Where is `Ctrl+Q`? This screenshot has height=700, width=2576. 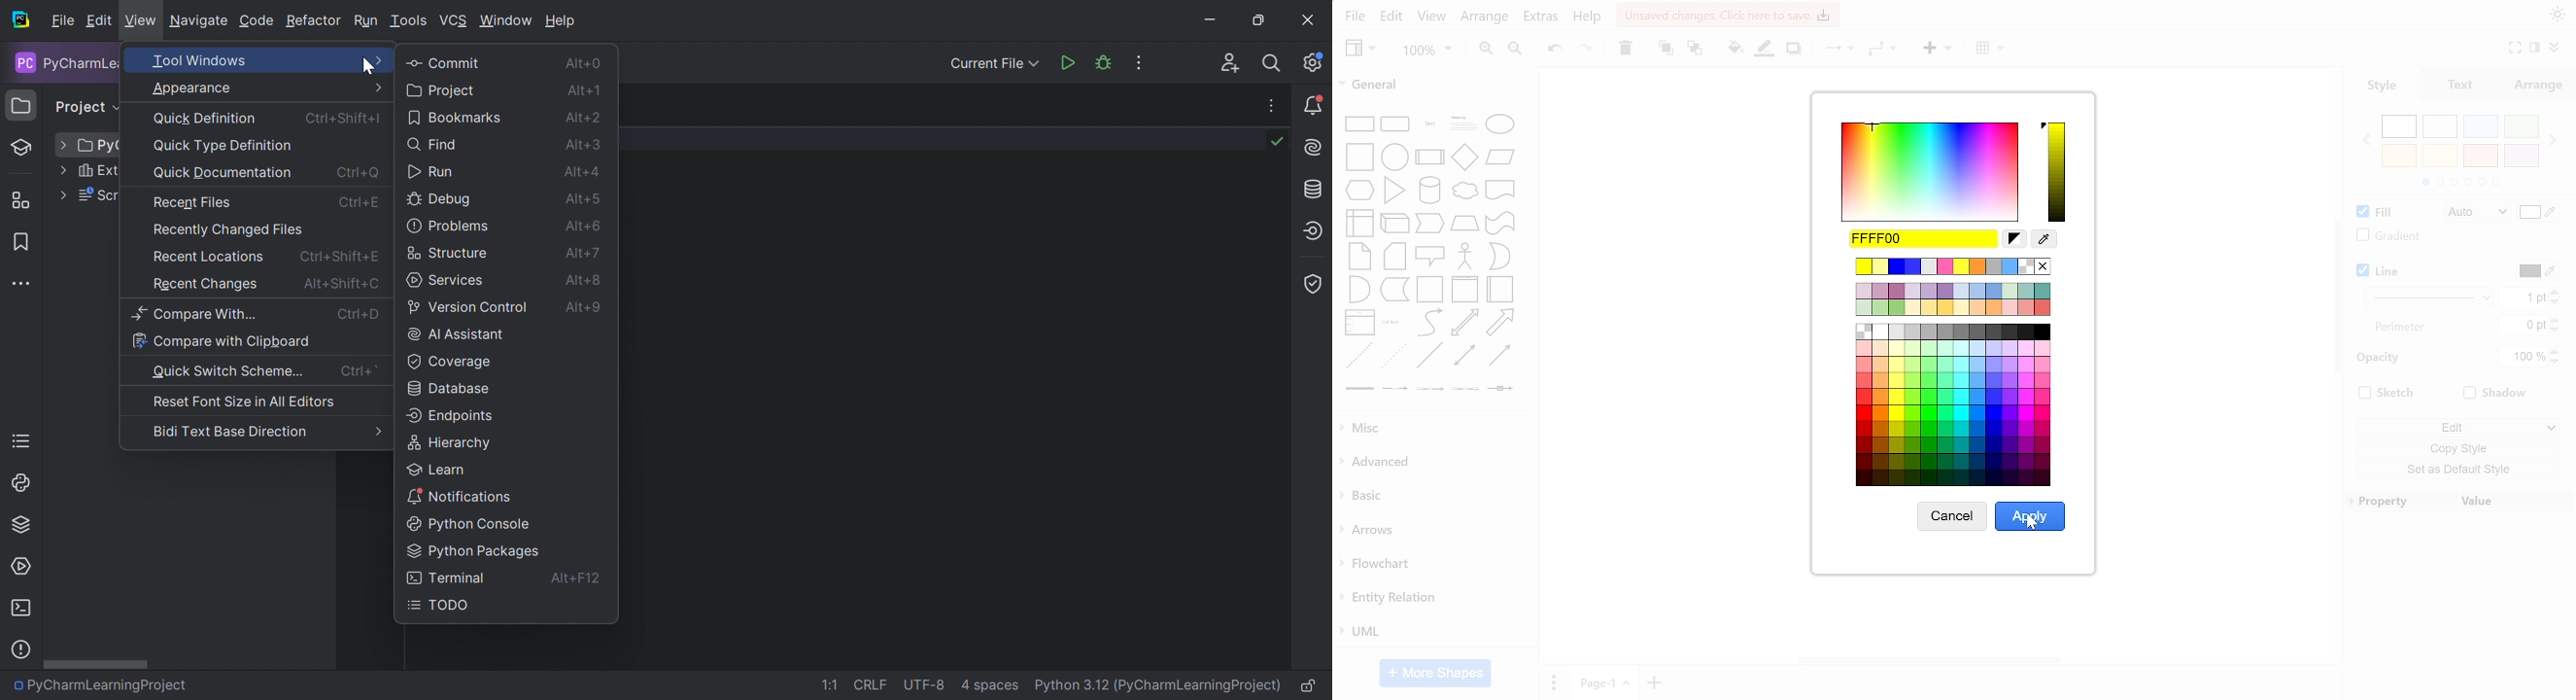 Ctrl+Q is located at coordinates (357, 171).